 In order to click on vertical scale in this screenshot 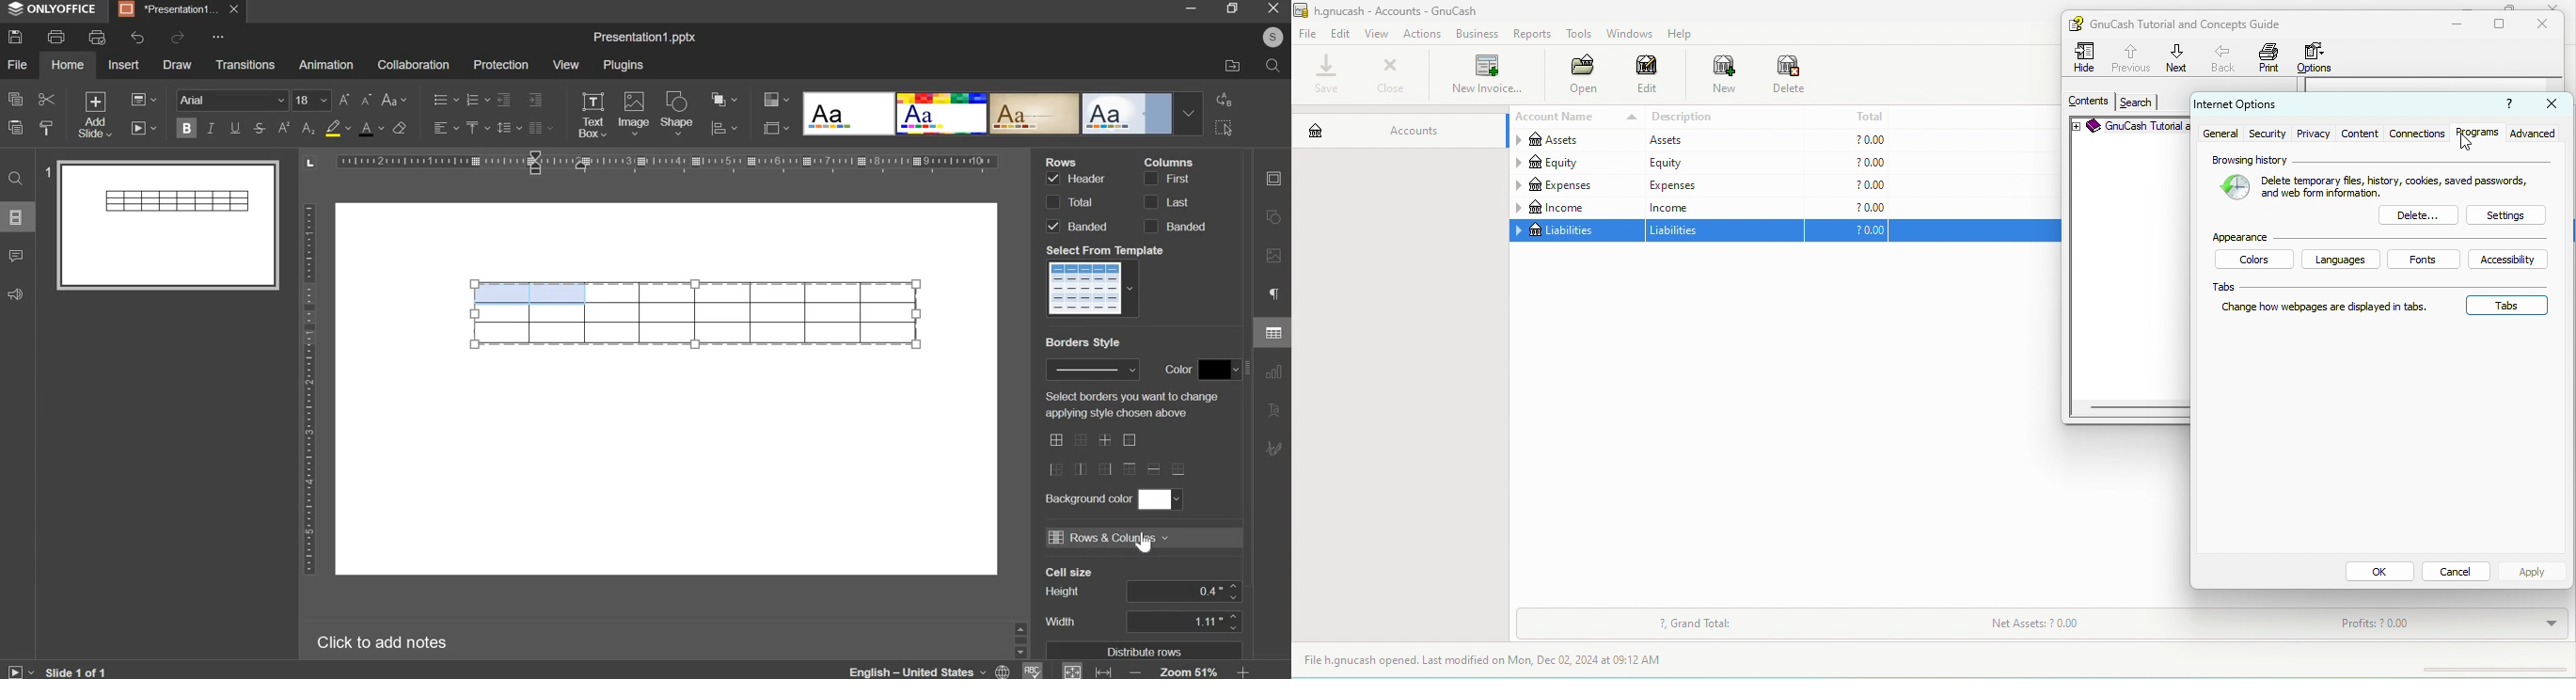, I will do `click(308, 389)`.